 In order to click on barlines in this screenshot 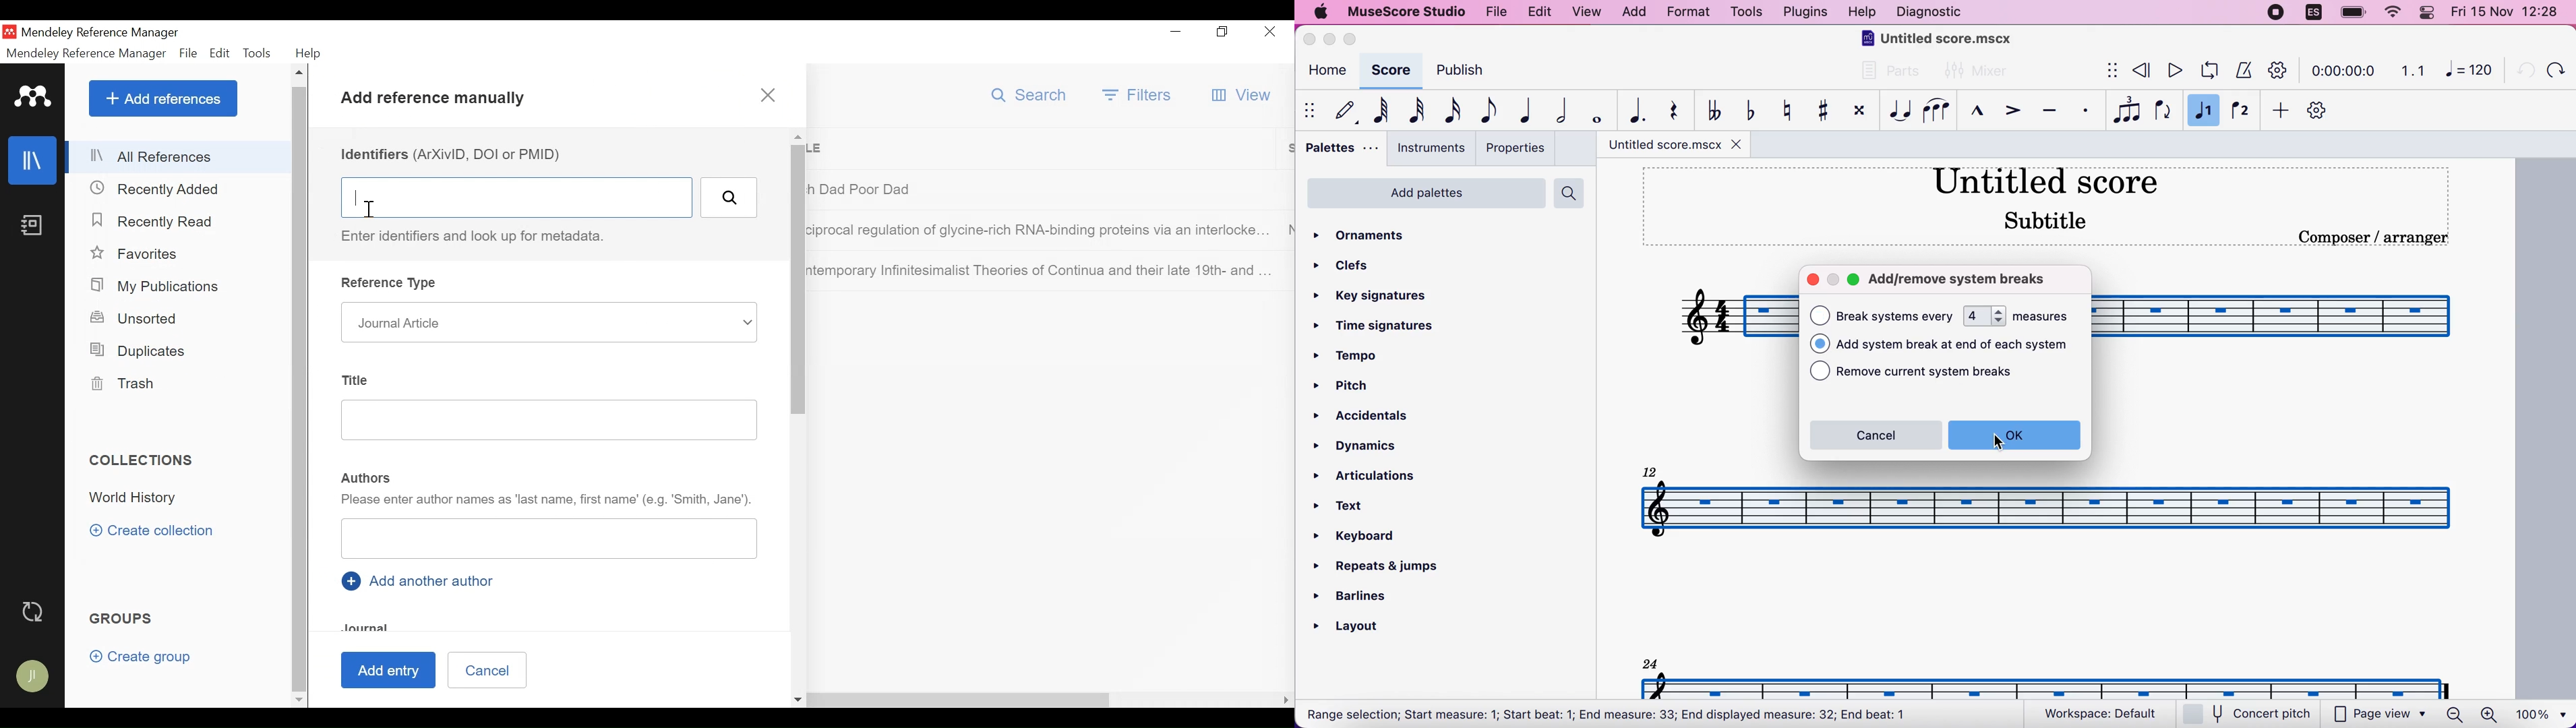, I will do `click(1377, 592)`.